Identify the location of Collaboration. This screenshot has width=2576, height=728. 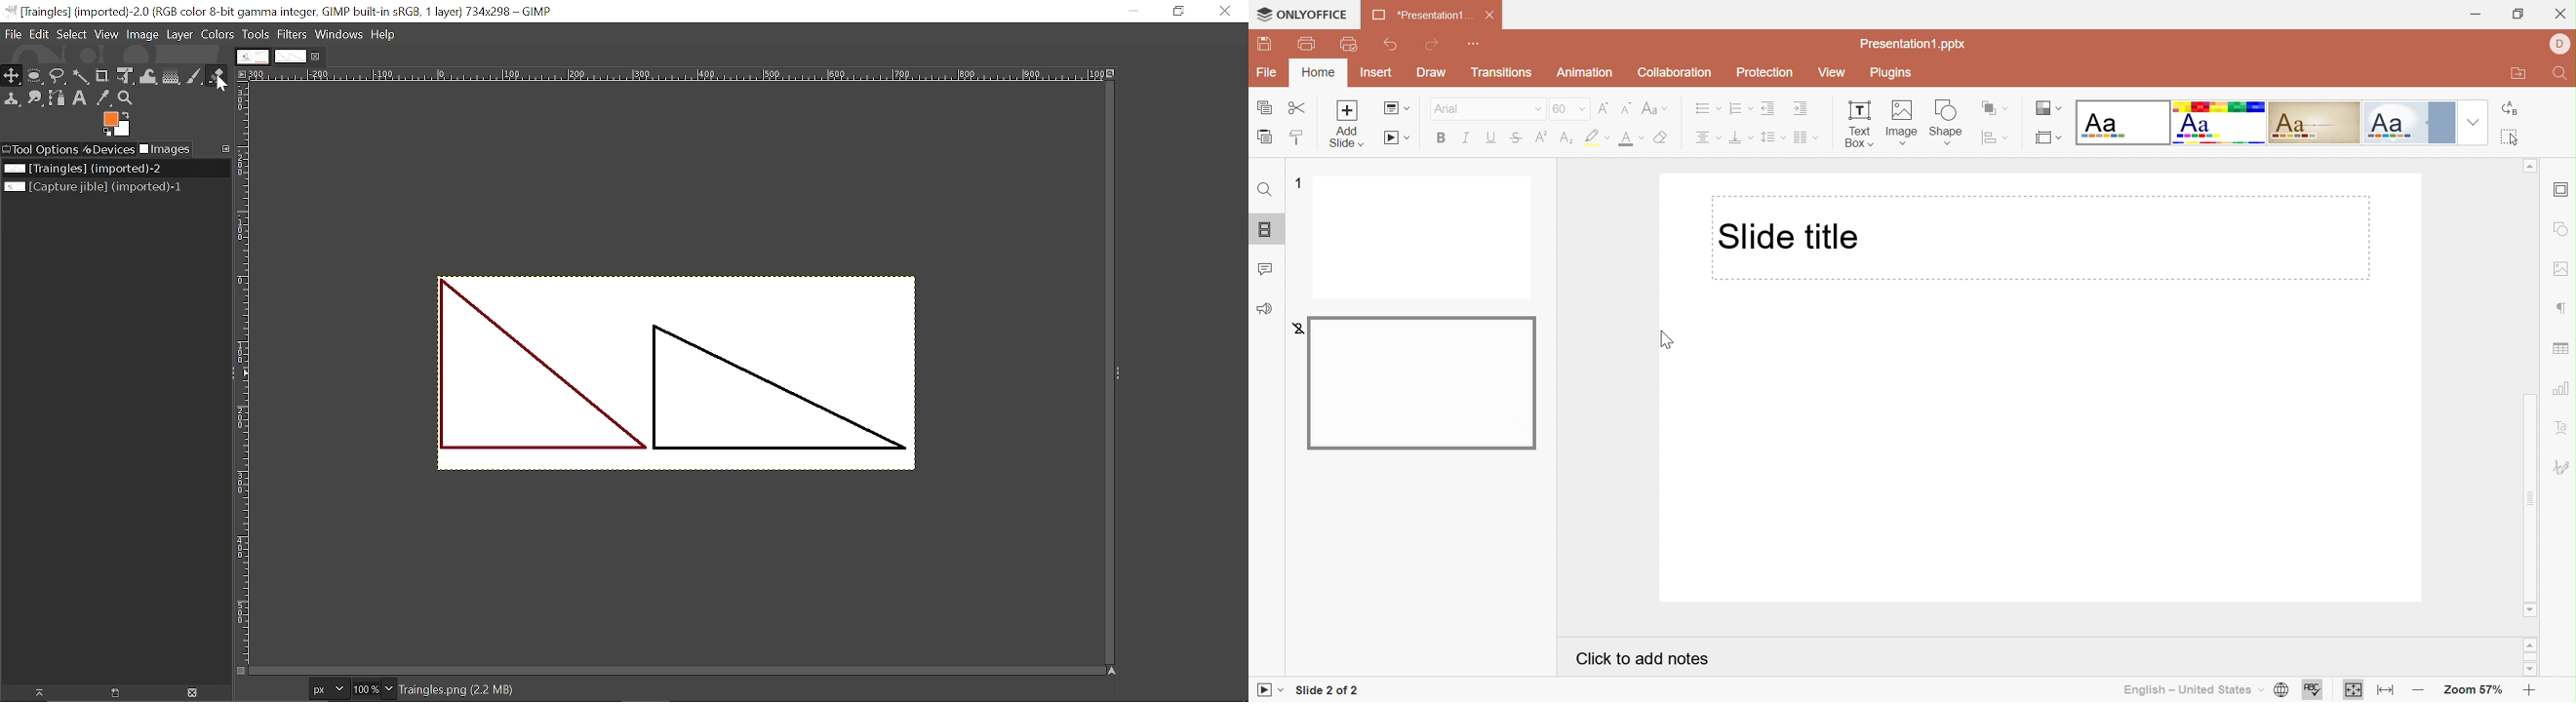
(1674, 73).